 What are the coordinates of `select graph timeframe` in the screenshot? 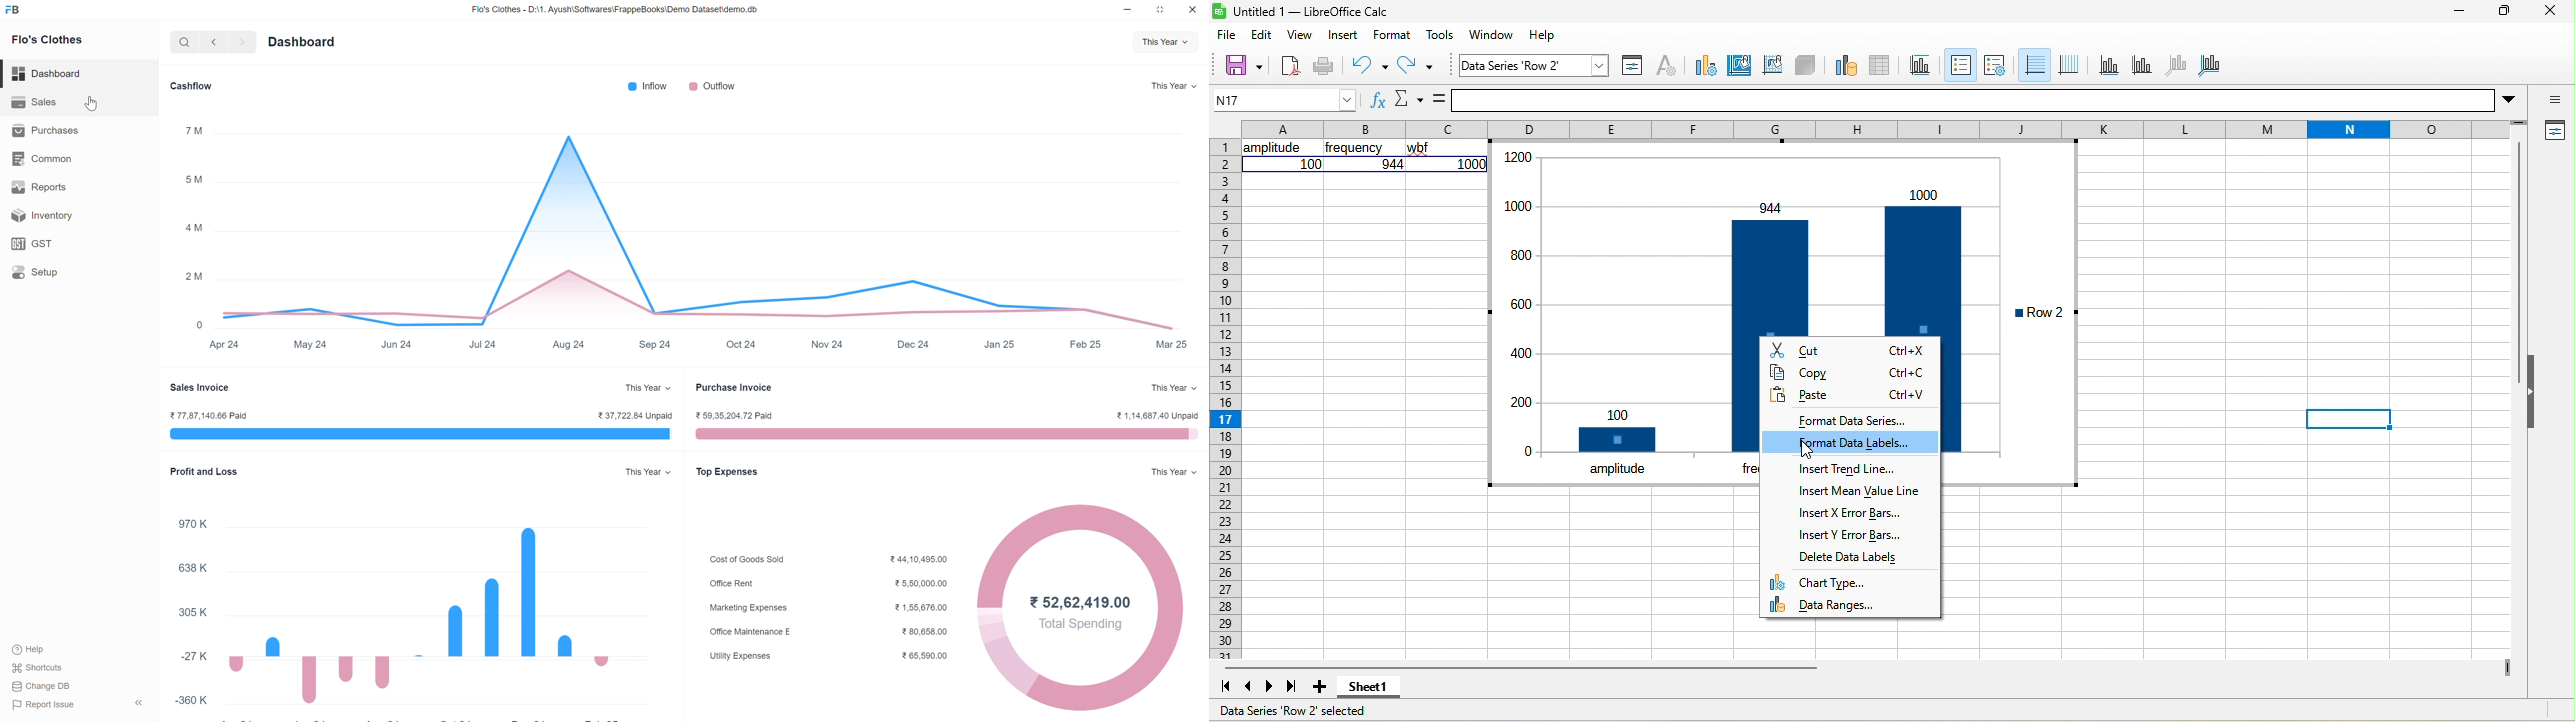 It's located at (1167, 44).